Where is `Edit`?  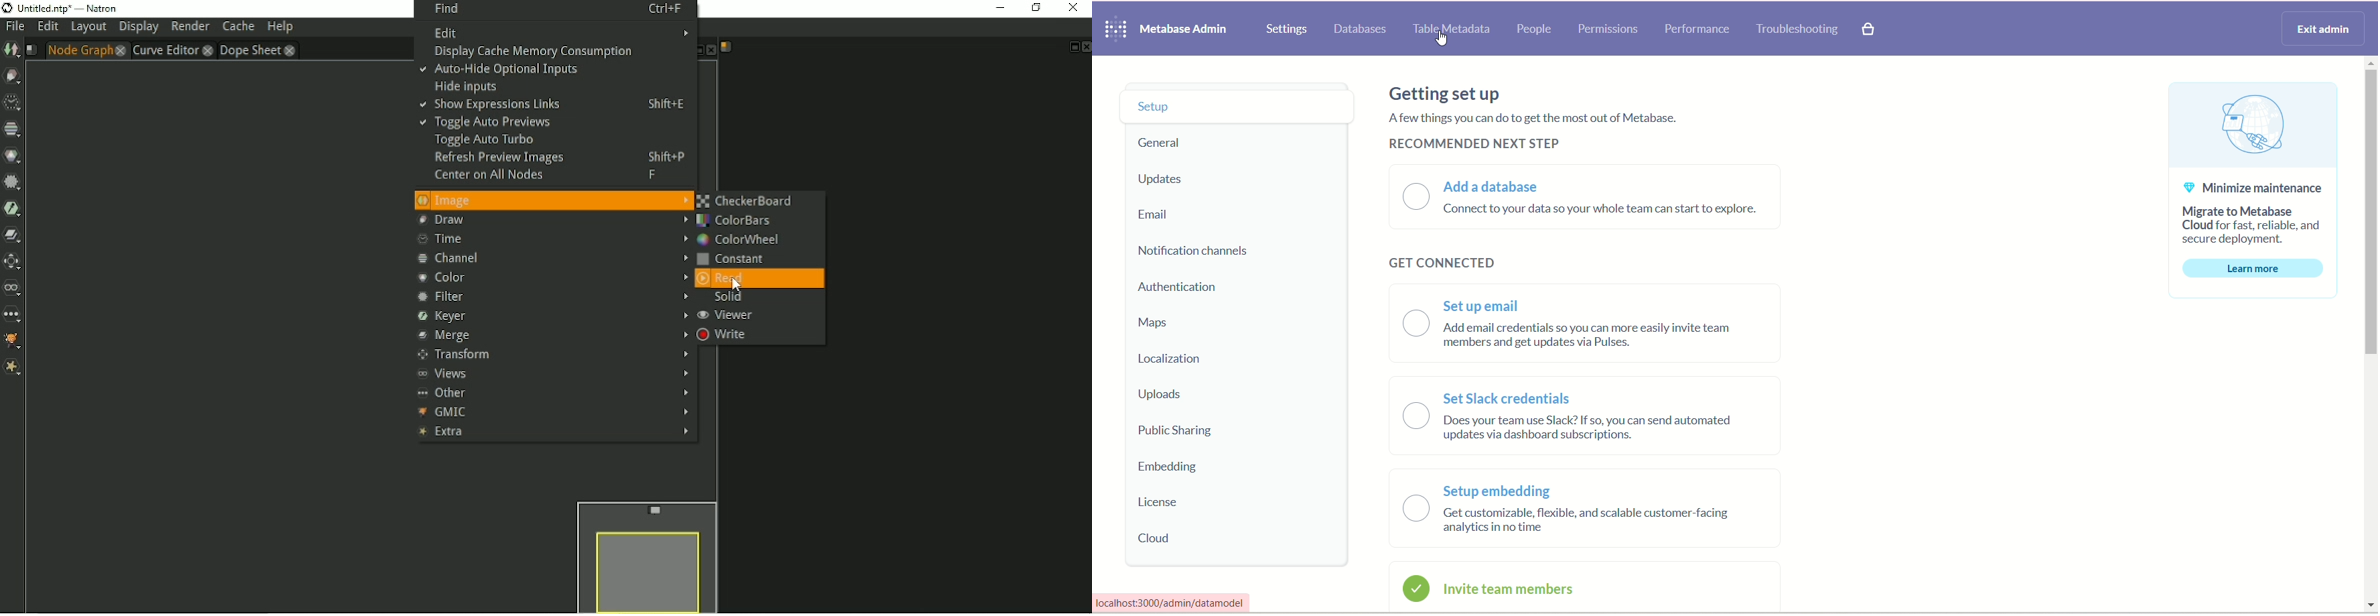
Edit is located at coordinates (558, 33).